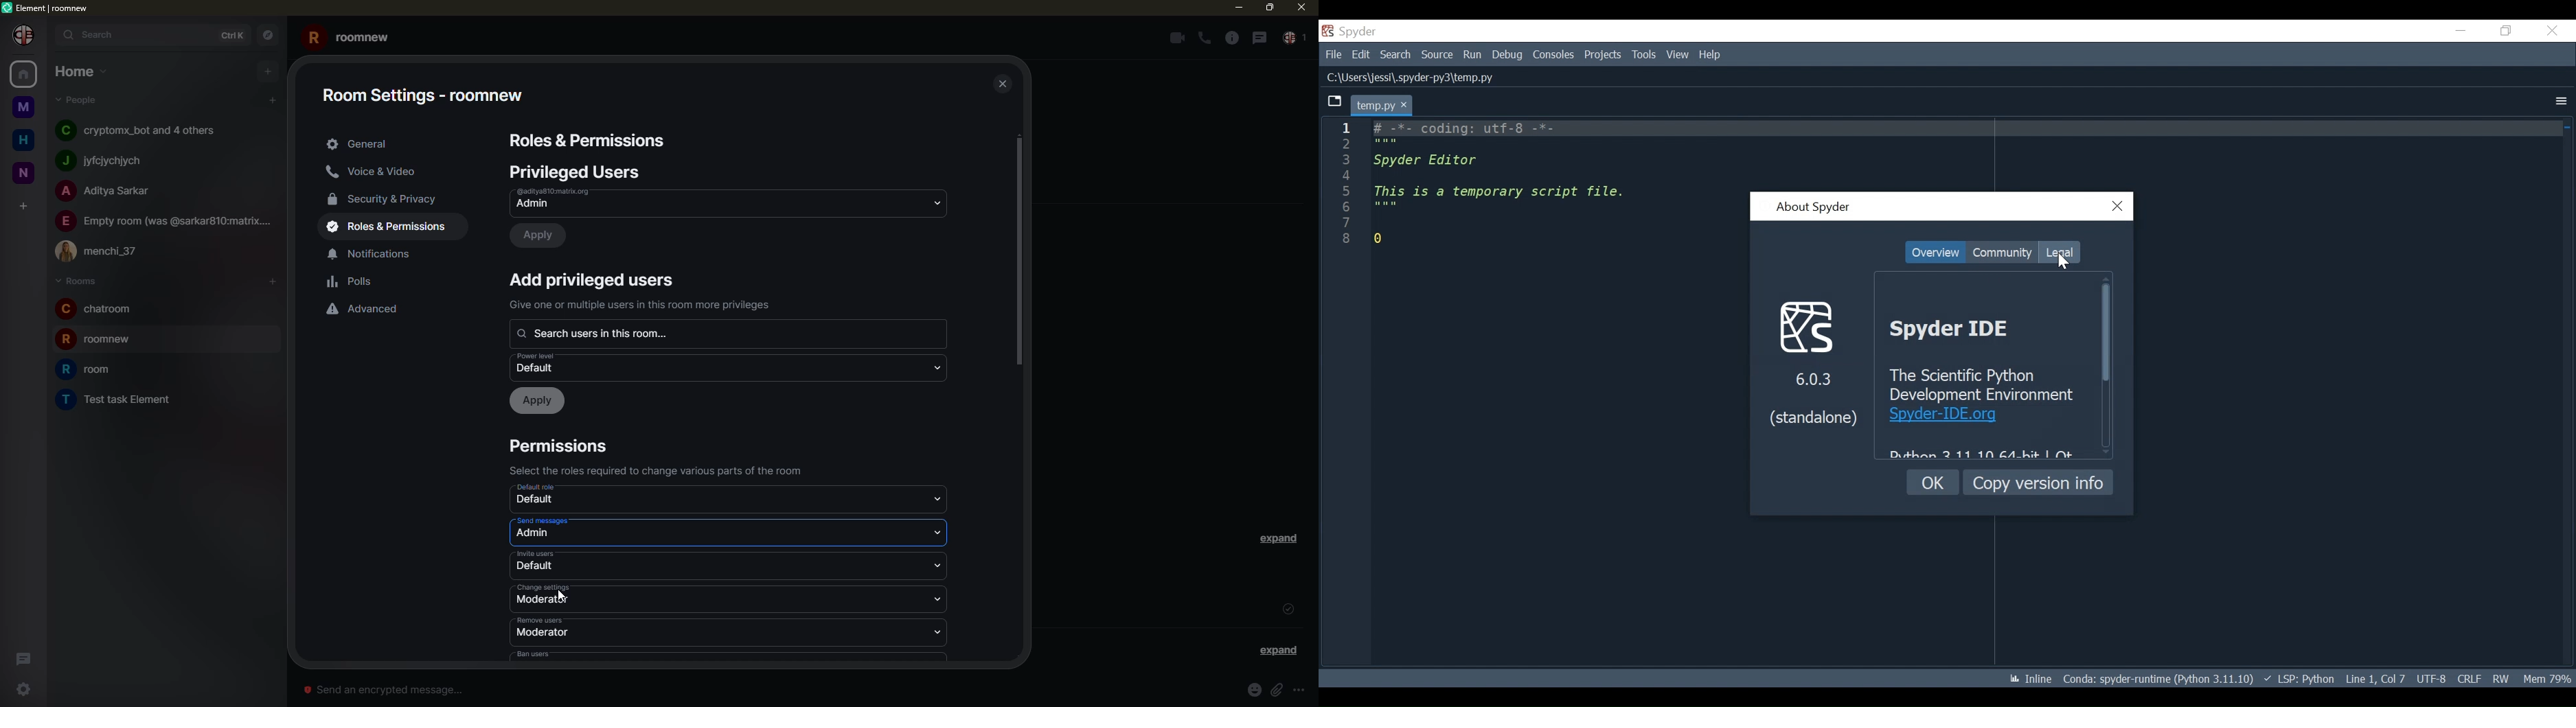 This screenshot has width=2576, height=728. Describe the element at coordinates (1230, 38) in the screenshot. I see `info` at that location.